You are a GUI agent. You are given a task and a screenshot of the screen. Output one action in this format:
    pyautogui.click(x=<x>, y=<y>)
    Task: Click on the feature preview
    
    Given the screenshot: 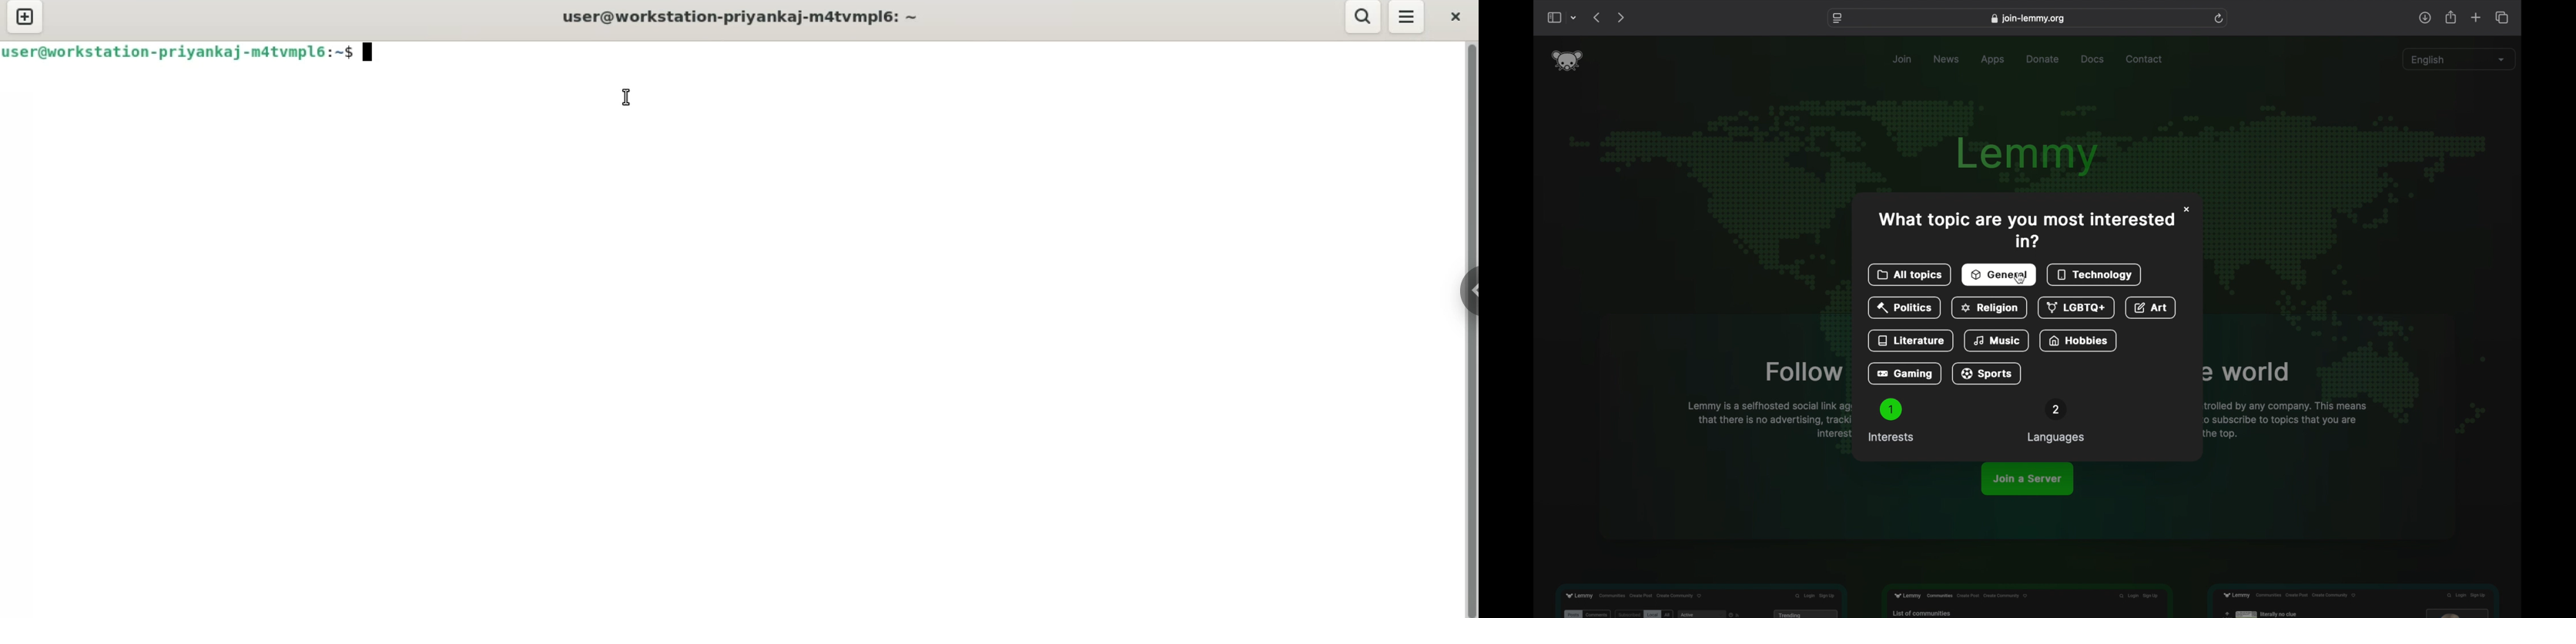 What is the action you would take?
    pyautogui.click(x=1700, y=599)
    